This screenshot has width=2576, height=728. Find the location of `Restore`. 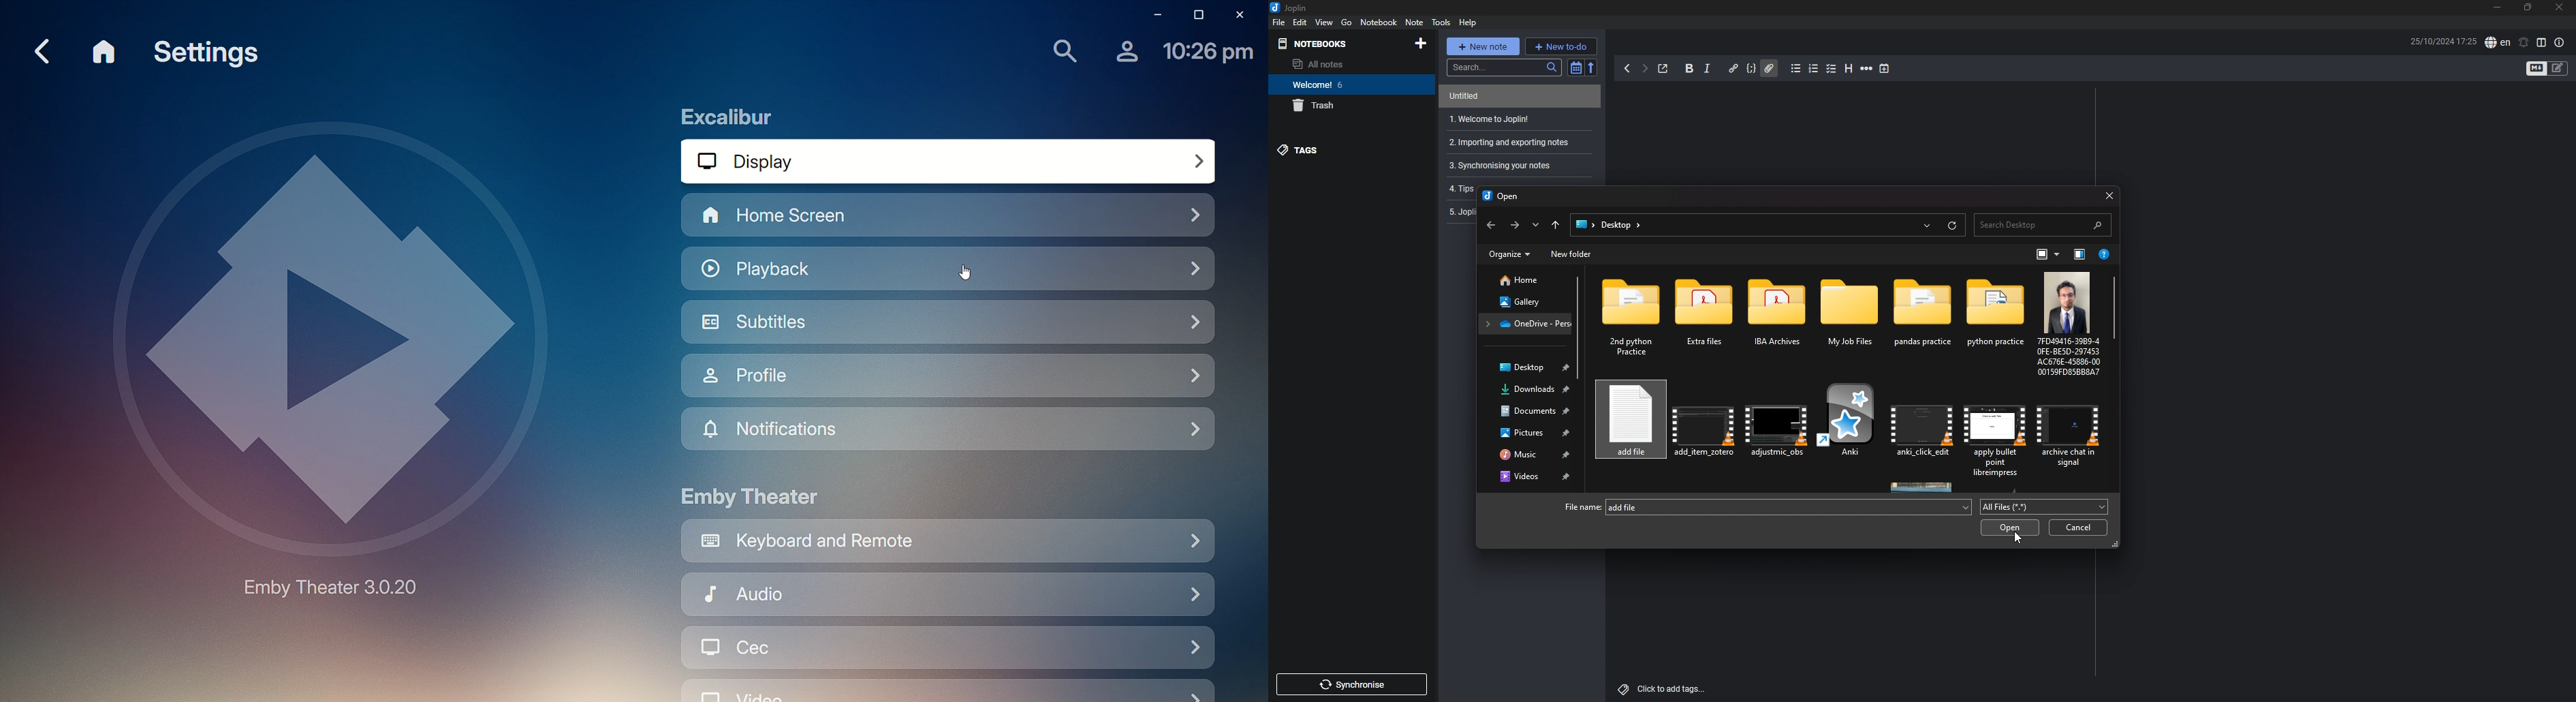

Restore is located at coordinates (1196, 15).